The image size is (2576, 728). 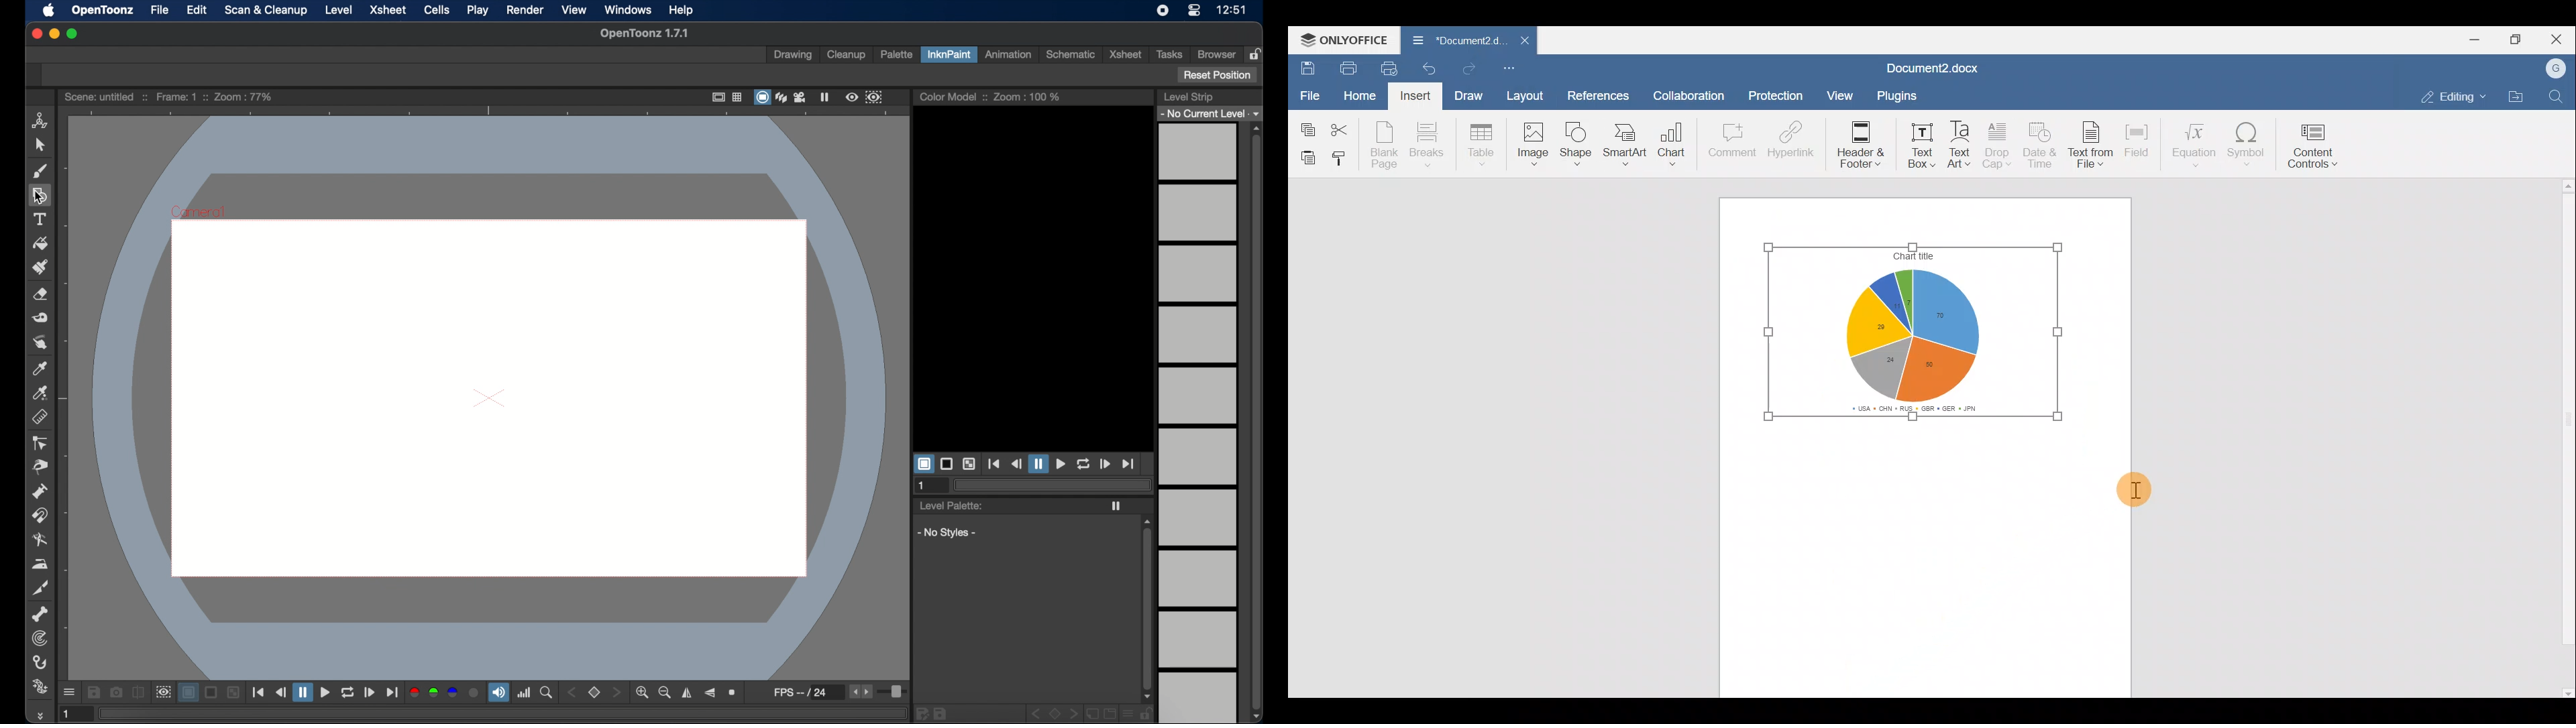 I want to click on magnet tool, so click(x=40, y=516).